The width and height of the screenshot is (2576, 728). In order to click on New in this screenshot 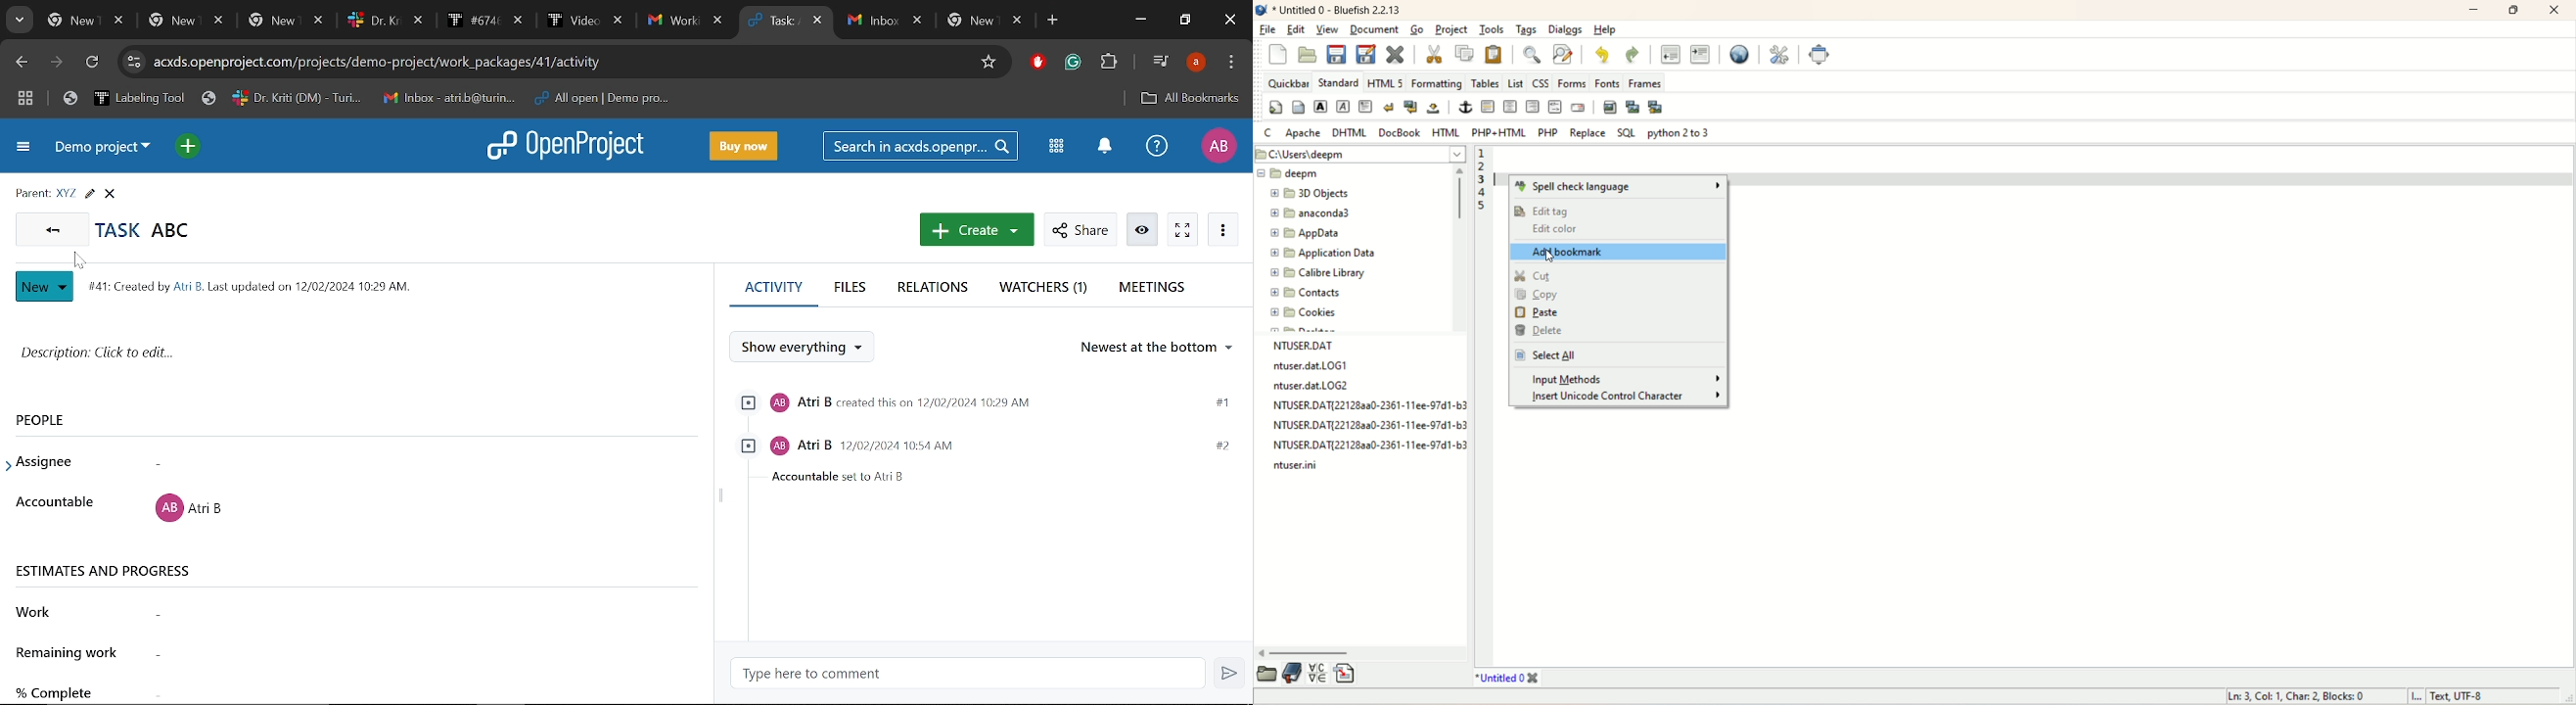, I will do `click(46, 288)`.